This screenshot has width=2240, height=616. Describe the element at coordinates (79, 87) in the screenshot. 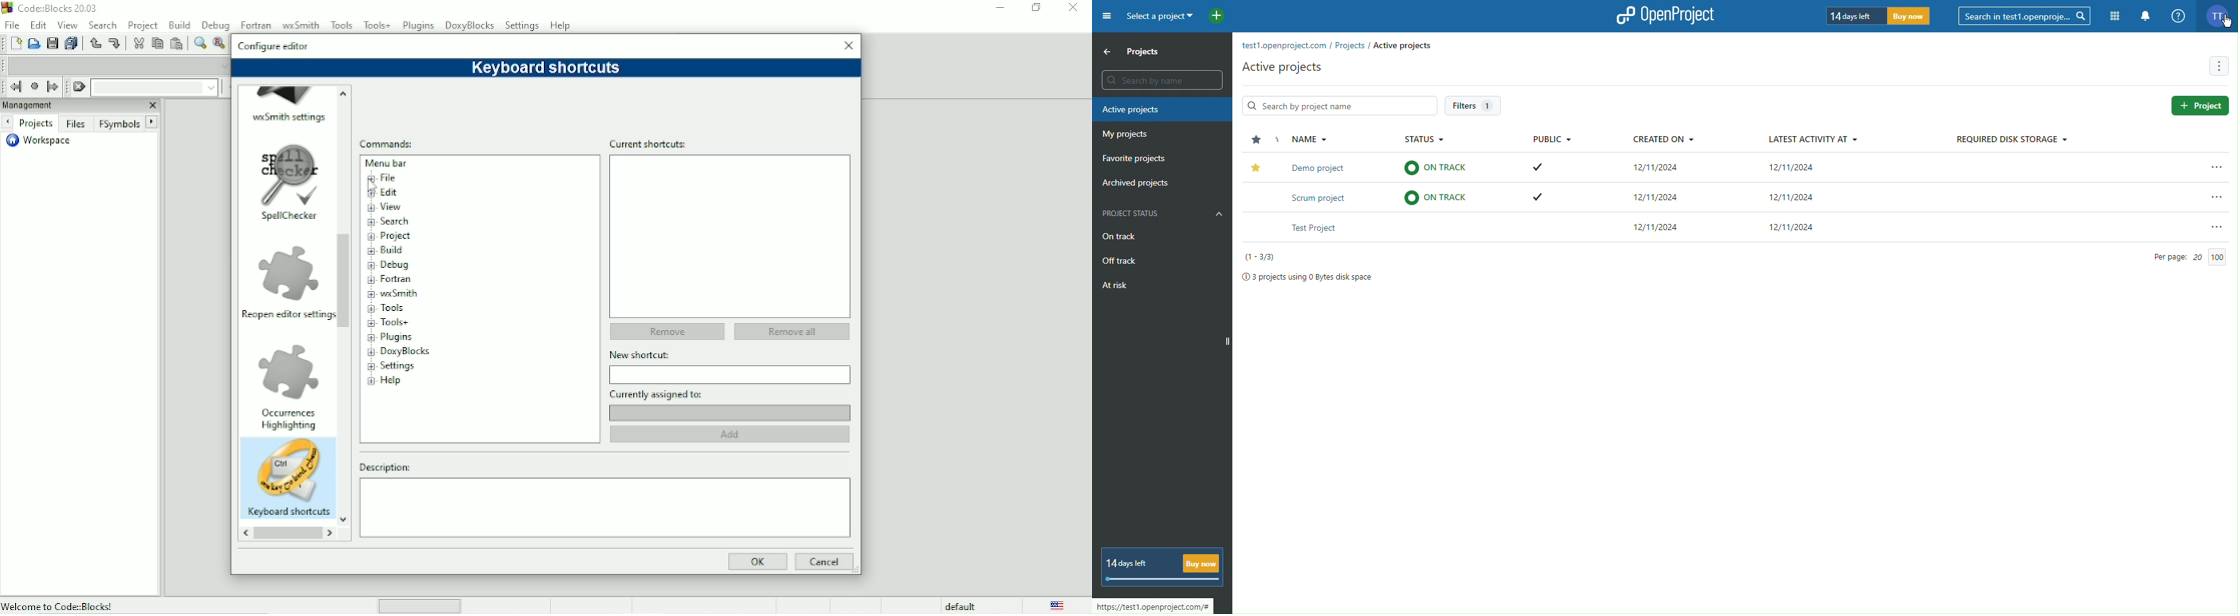

I see `Clear` at that location.